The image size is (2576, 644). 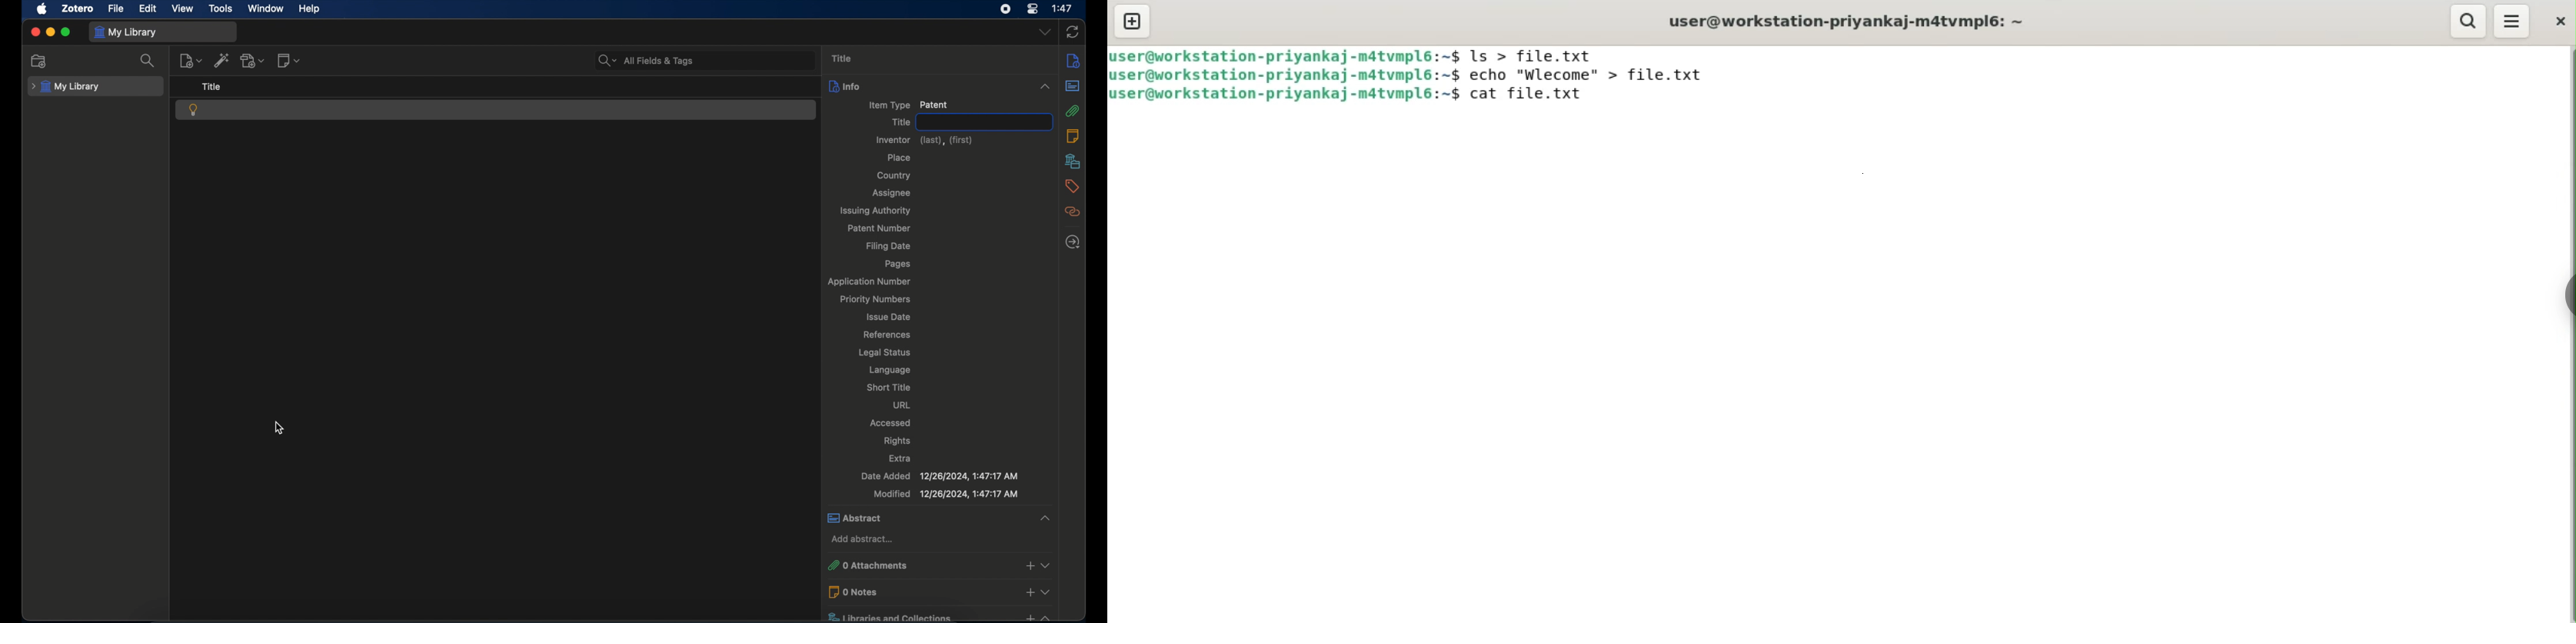 I want to click on libraries, so click(x=1073, y=161).